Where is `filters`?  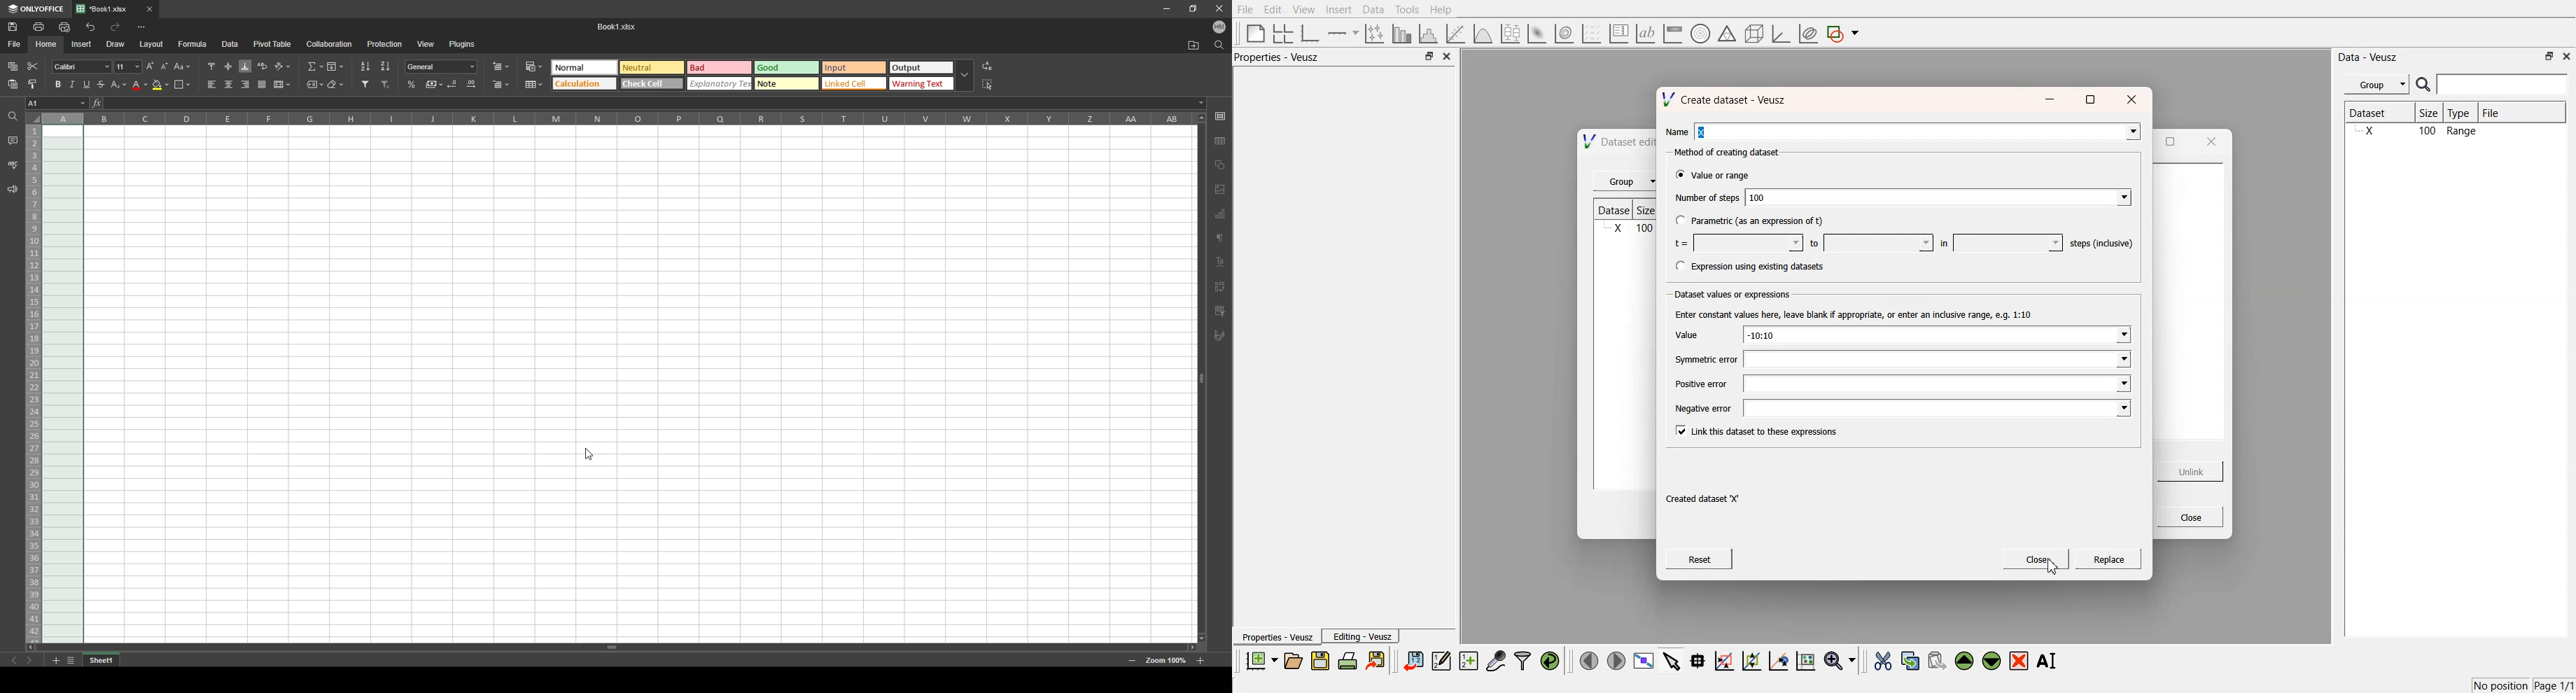 filters is located at coordinates (1521, 661).